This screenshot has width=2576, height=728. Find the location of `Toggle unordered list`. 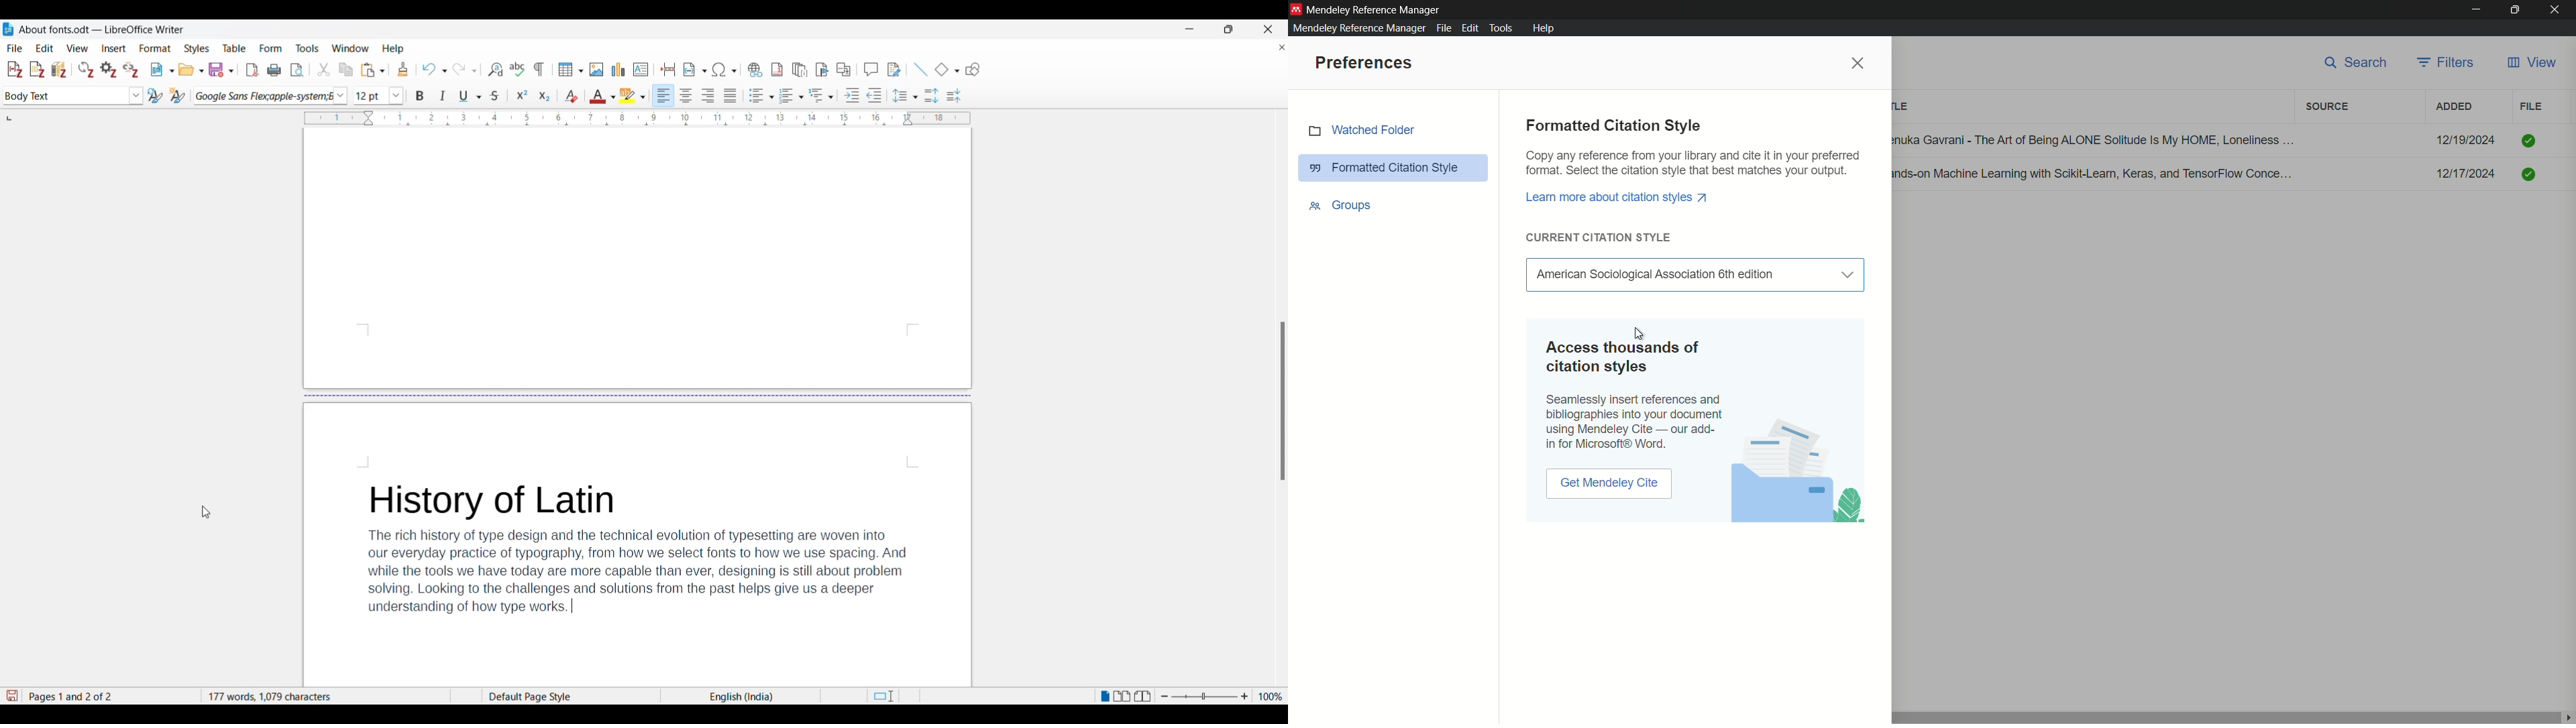

Toggle unordered list is located at coordinates (761, 95).